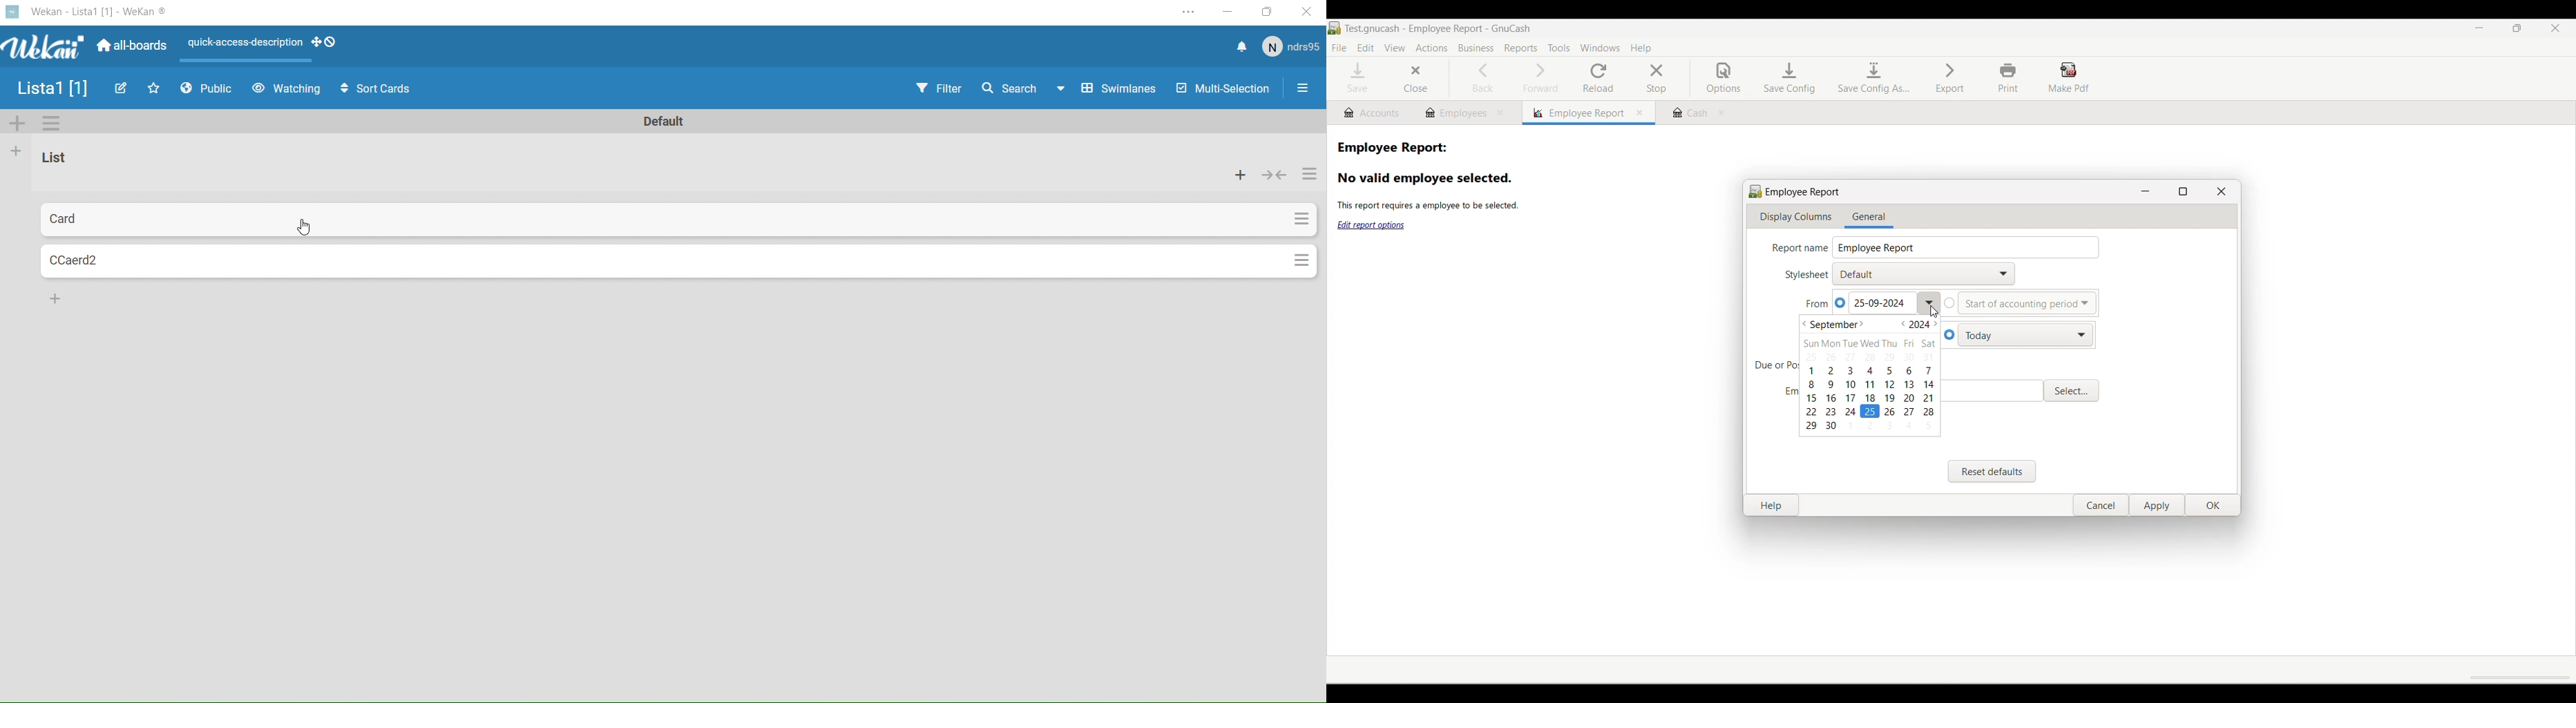 The width and height of the screenshot is (2576, 728). I want to click on Options, so click(1302, 90).